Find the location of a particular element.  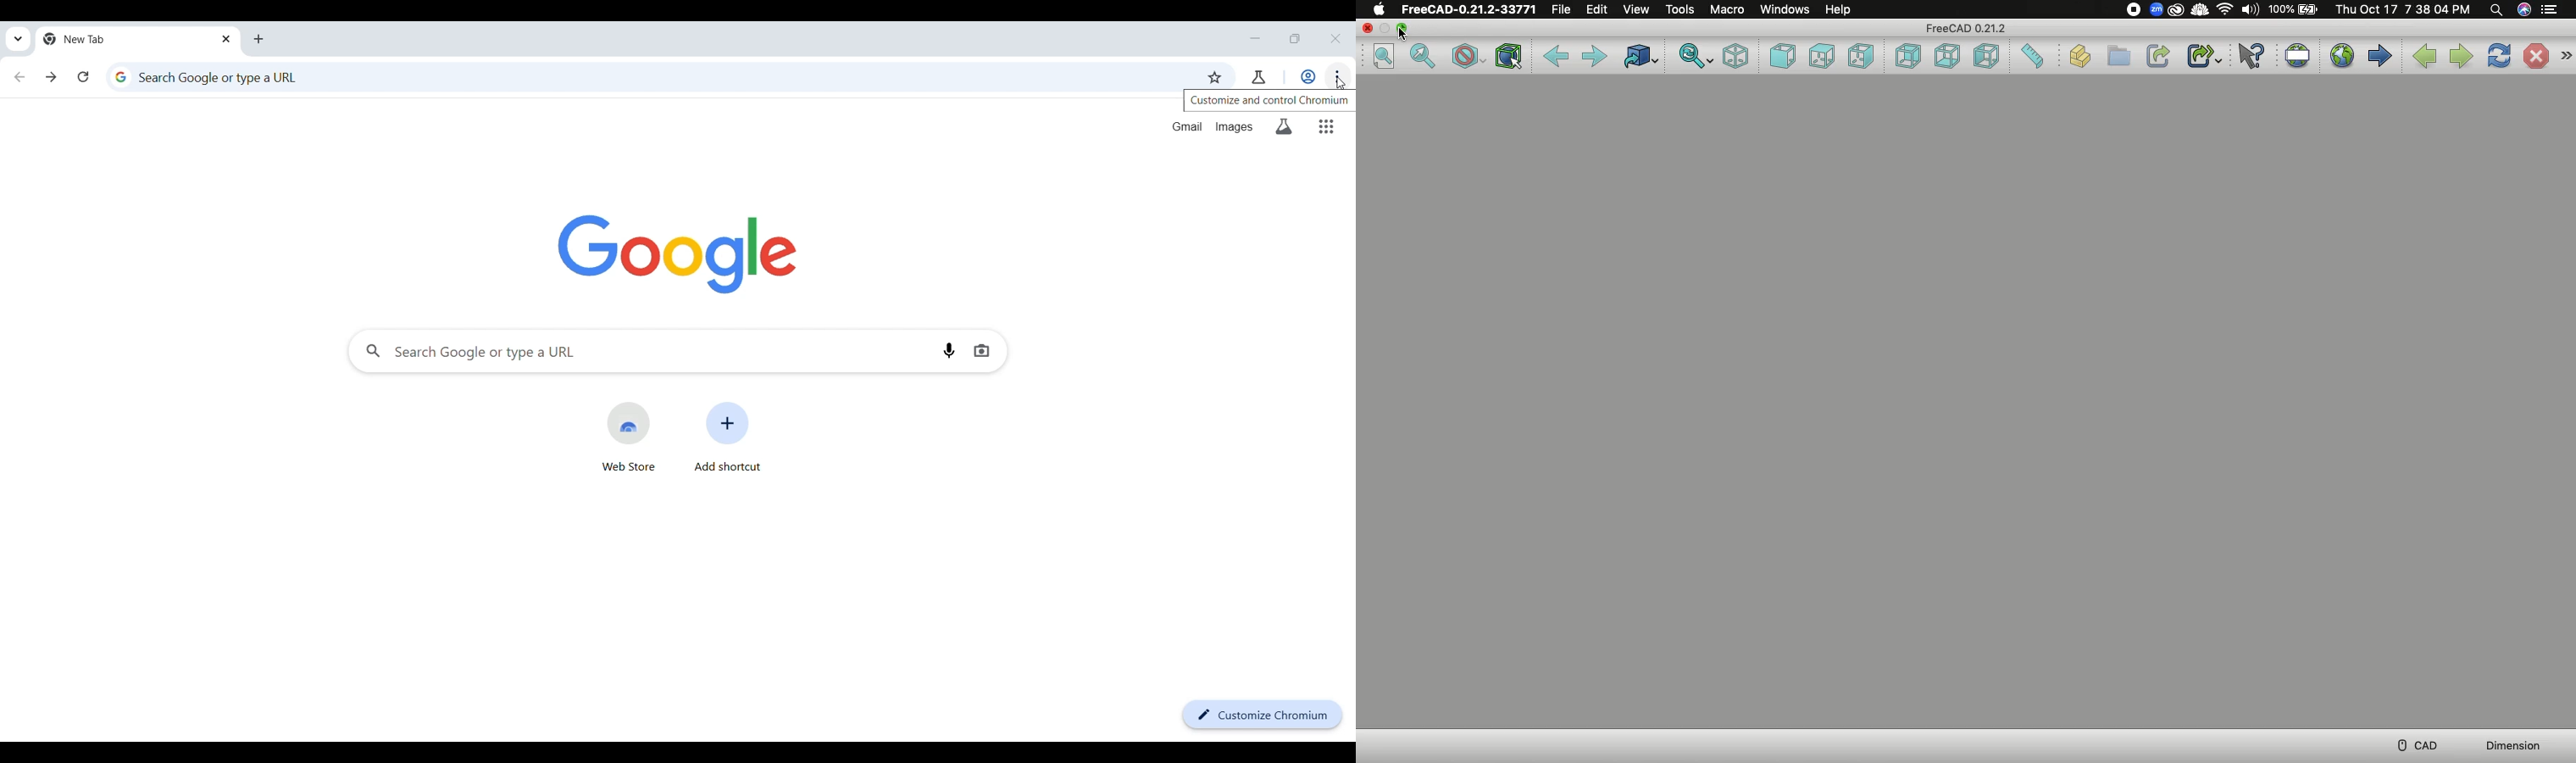

Navigation is located at coordinates (2564, 56).